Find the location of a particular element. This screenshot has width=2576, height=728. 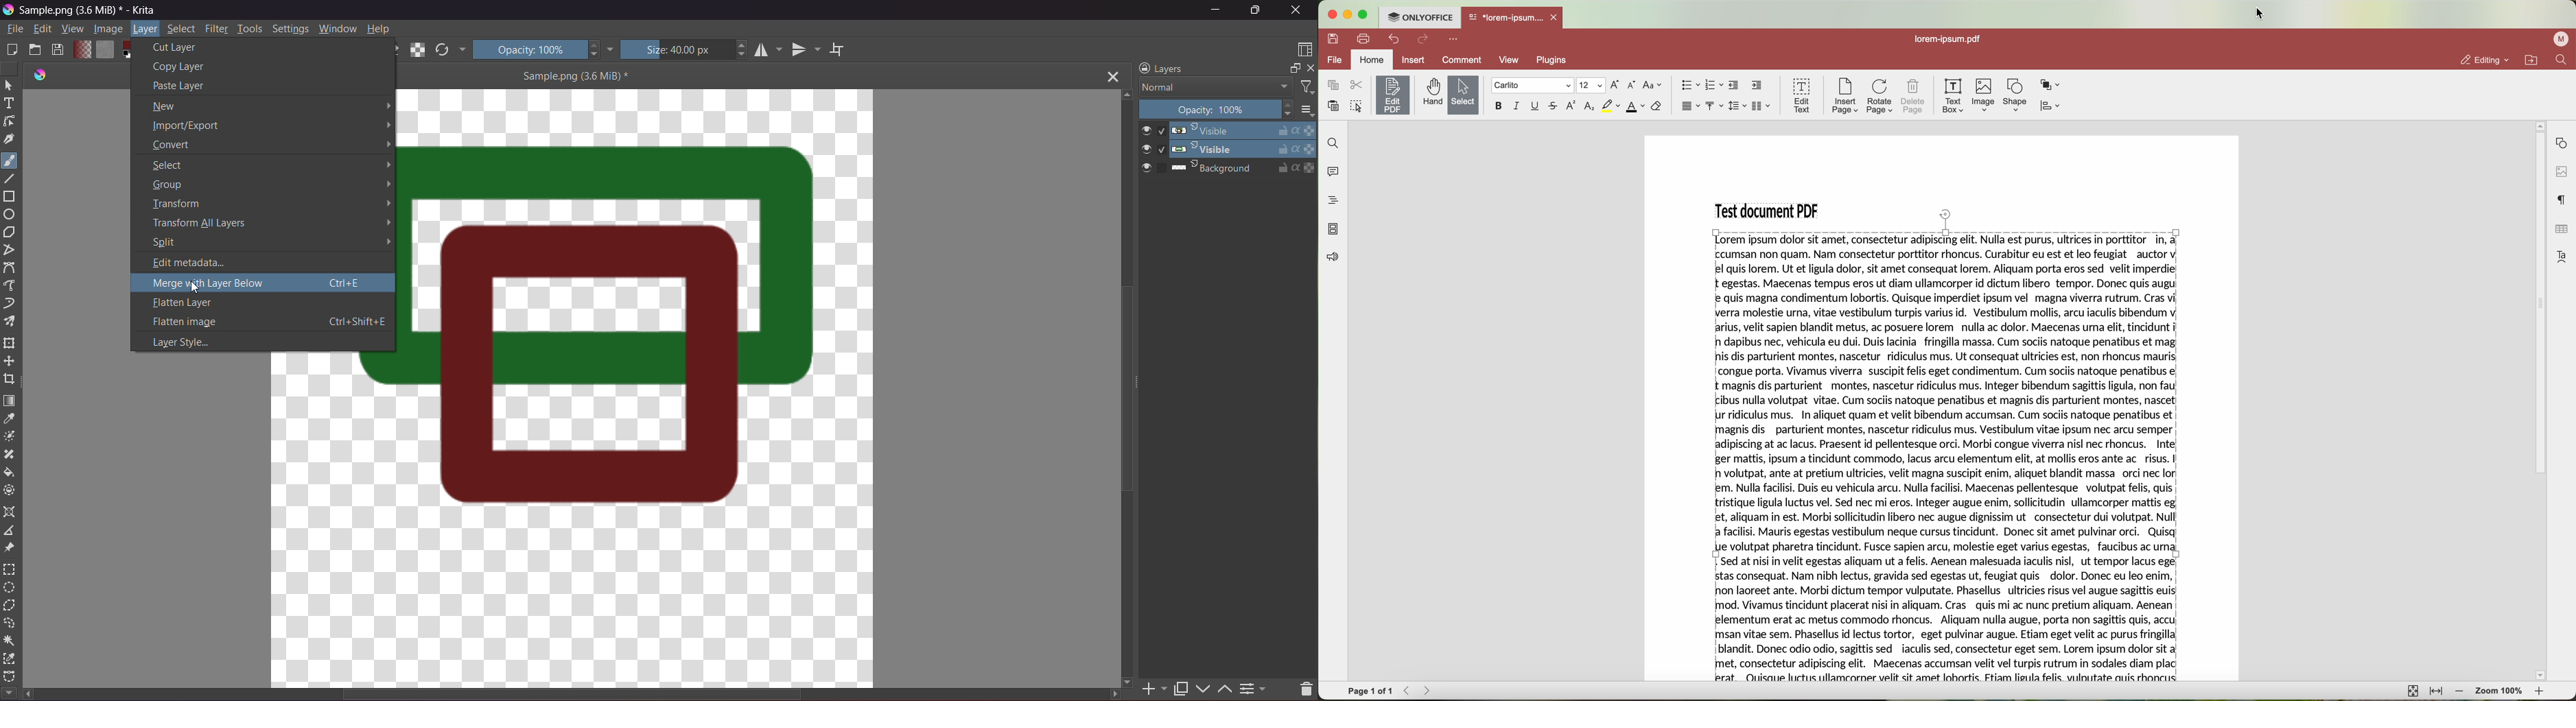

Layer Properties is located at coordinates (1254, 687).